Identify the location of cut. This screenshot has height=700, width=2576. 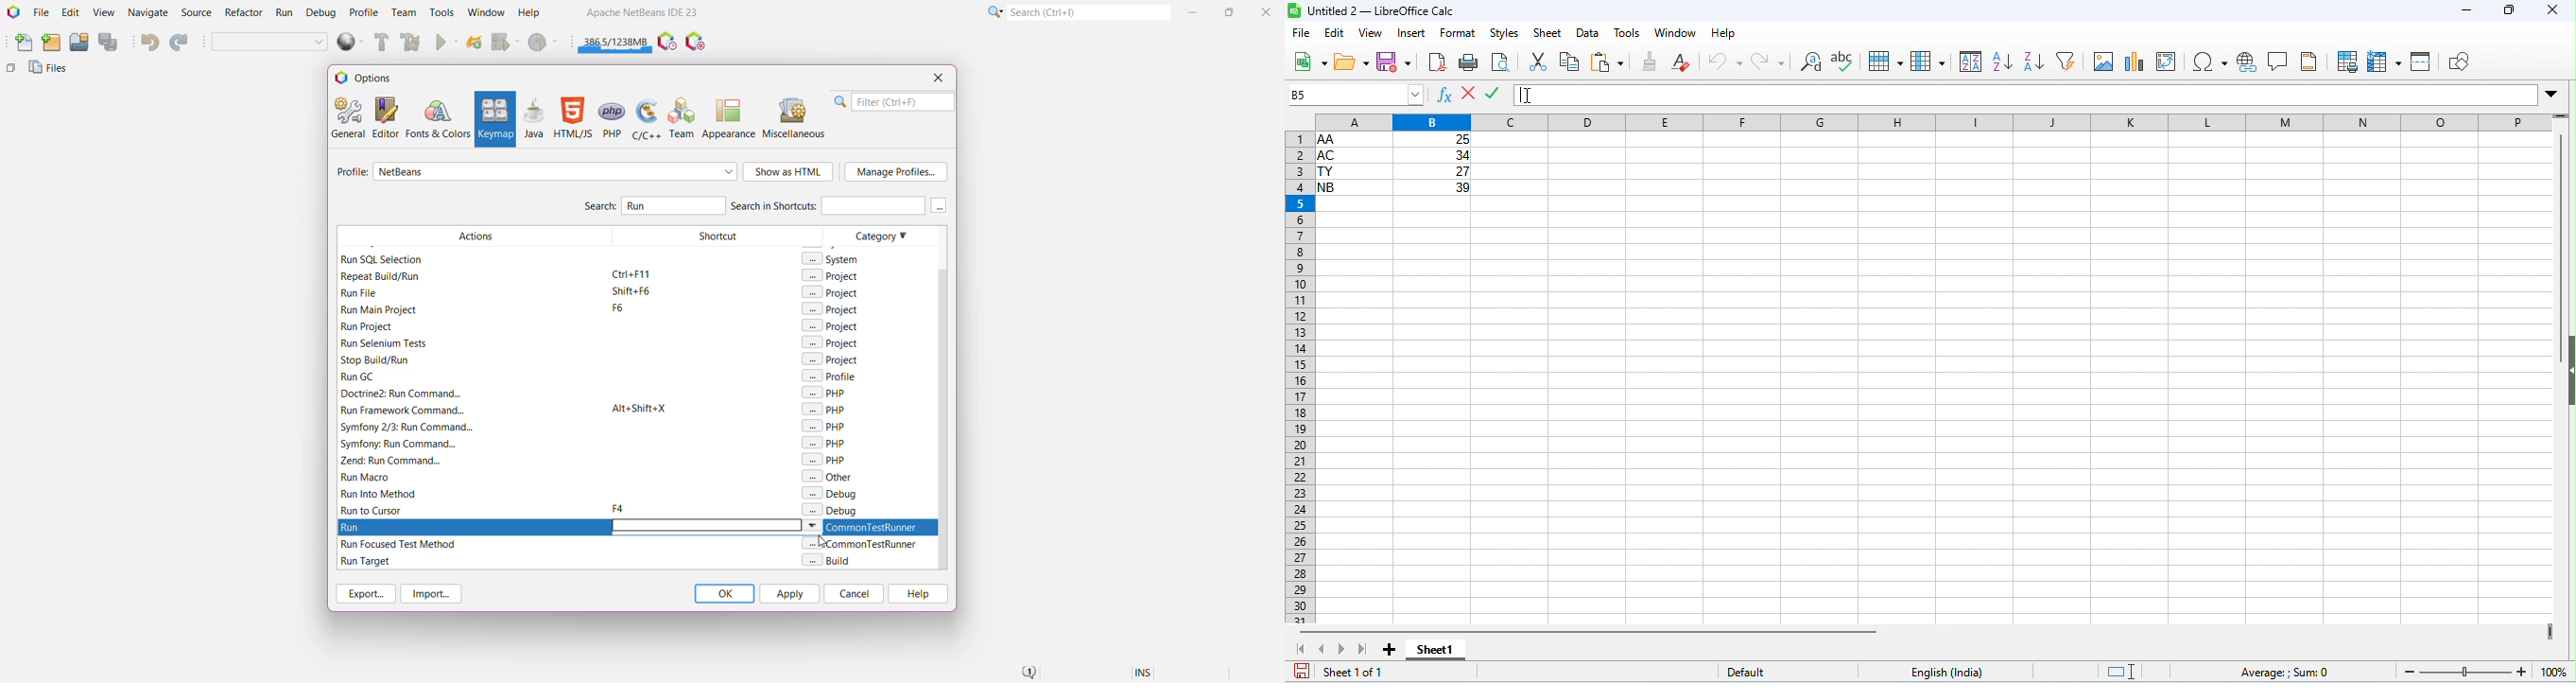
(1541, 61).